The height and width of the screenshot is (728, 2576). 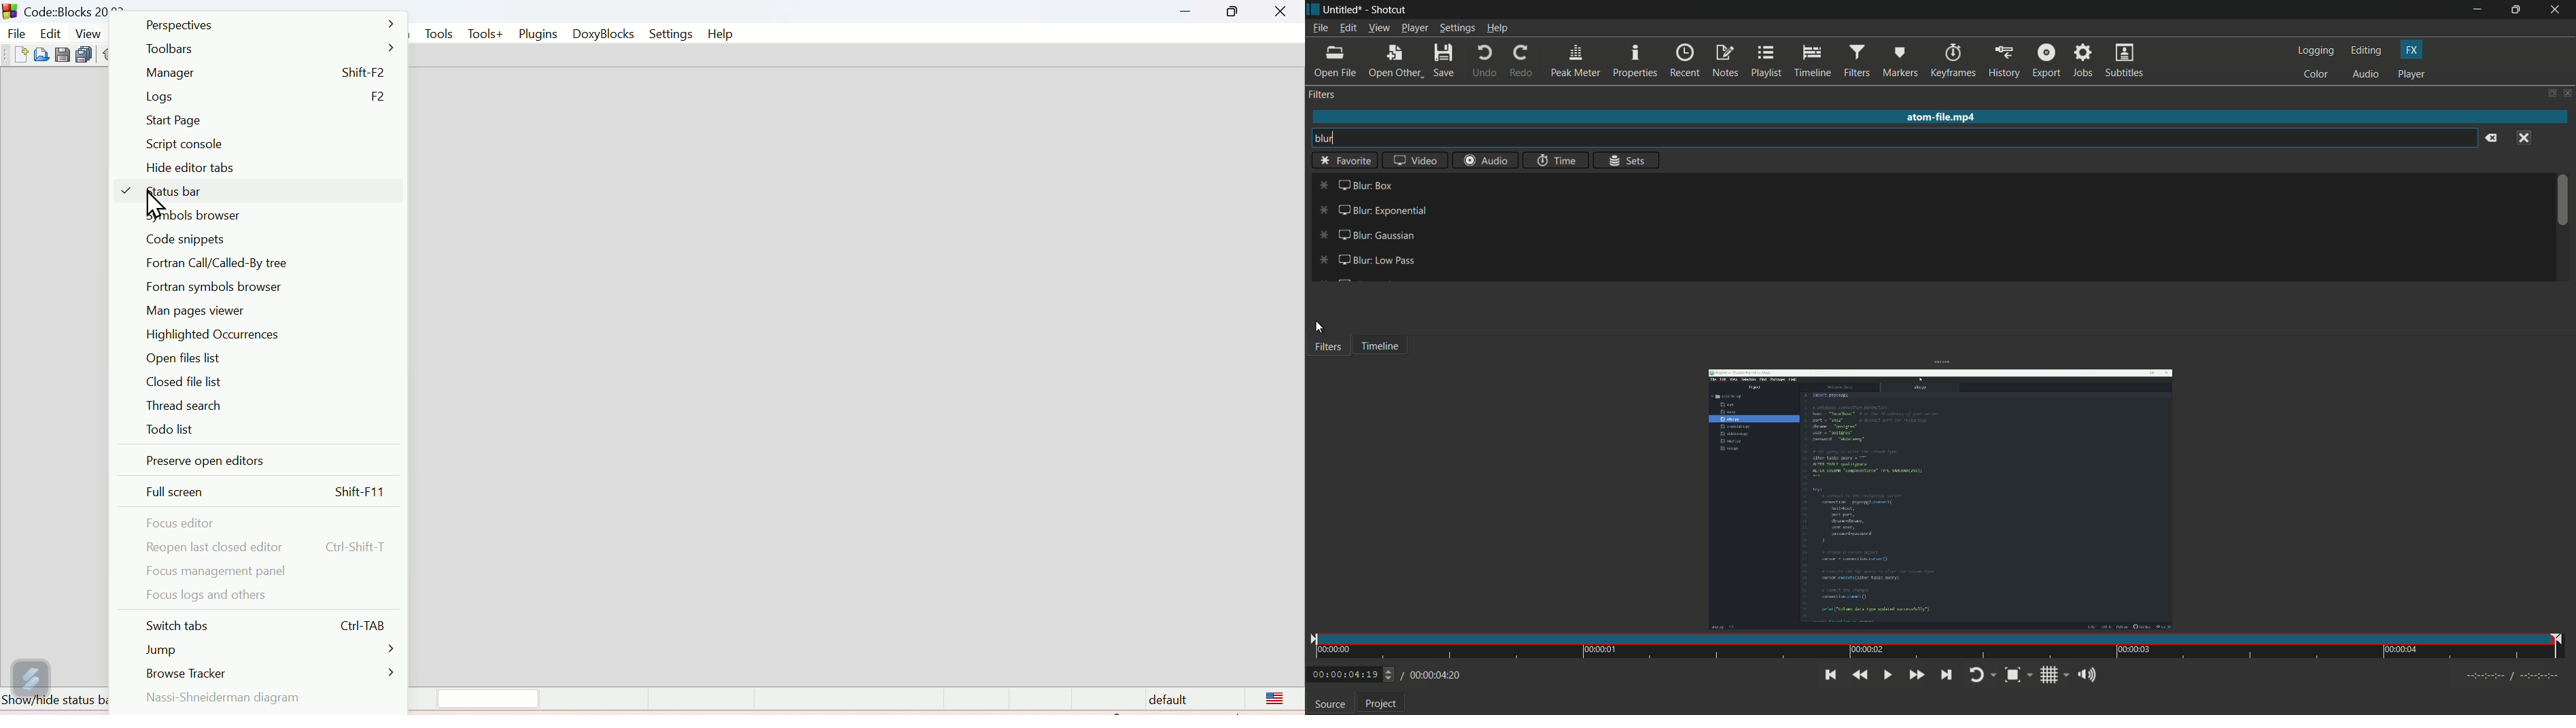 I want to click on Timecodes, so click(x=2507, y=678).